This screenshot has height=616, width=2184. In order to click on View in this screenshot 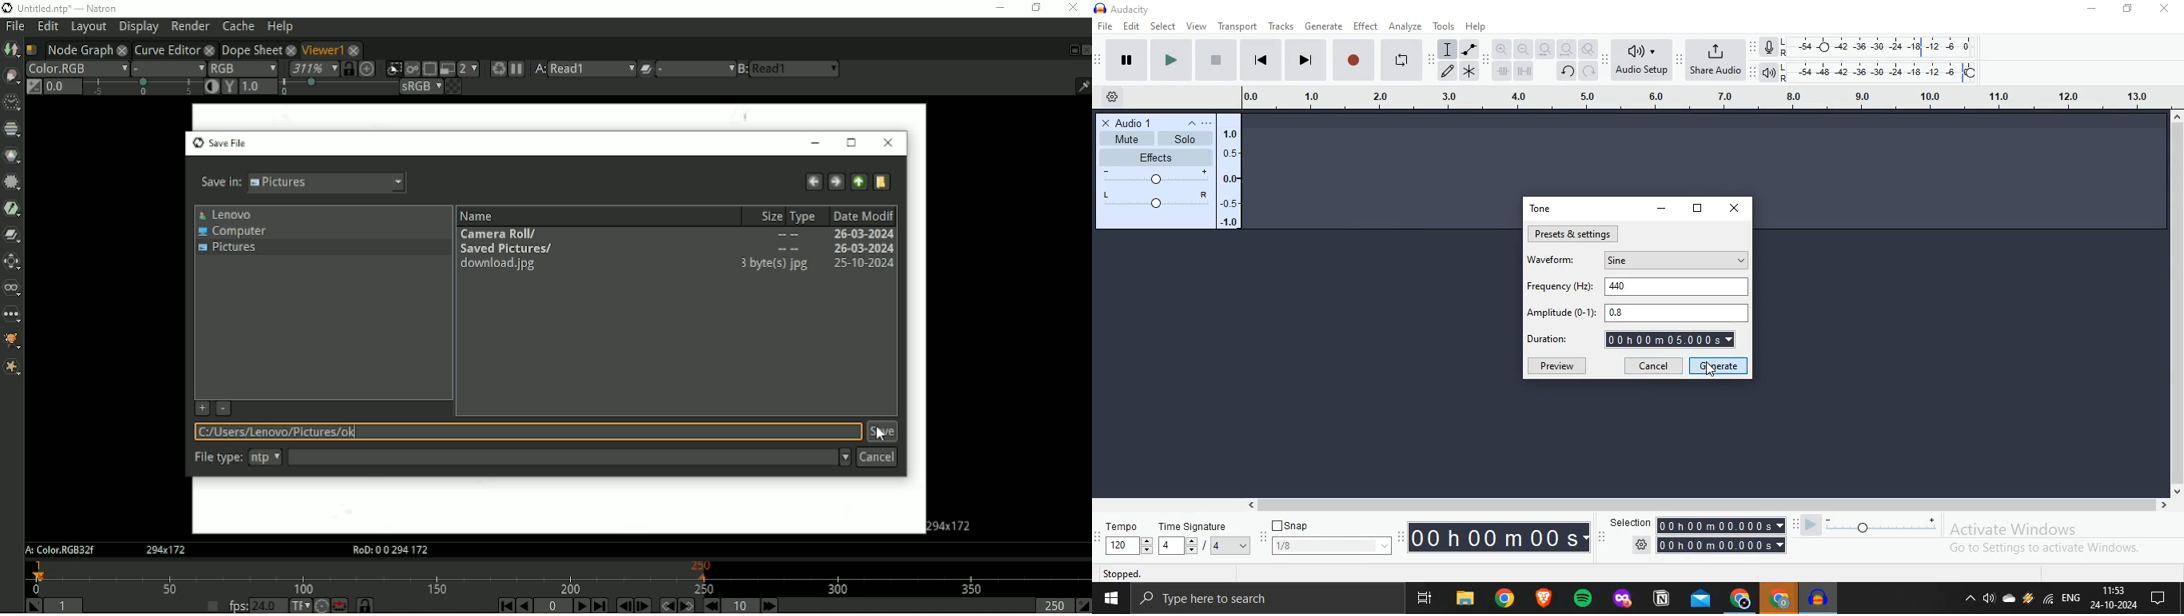, I will do `click(1197, 26)`.